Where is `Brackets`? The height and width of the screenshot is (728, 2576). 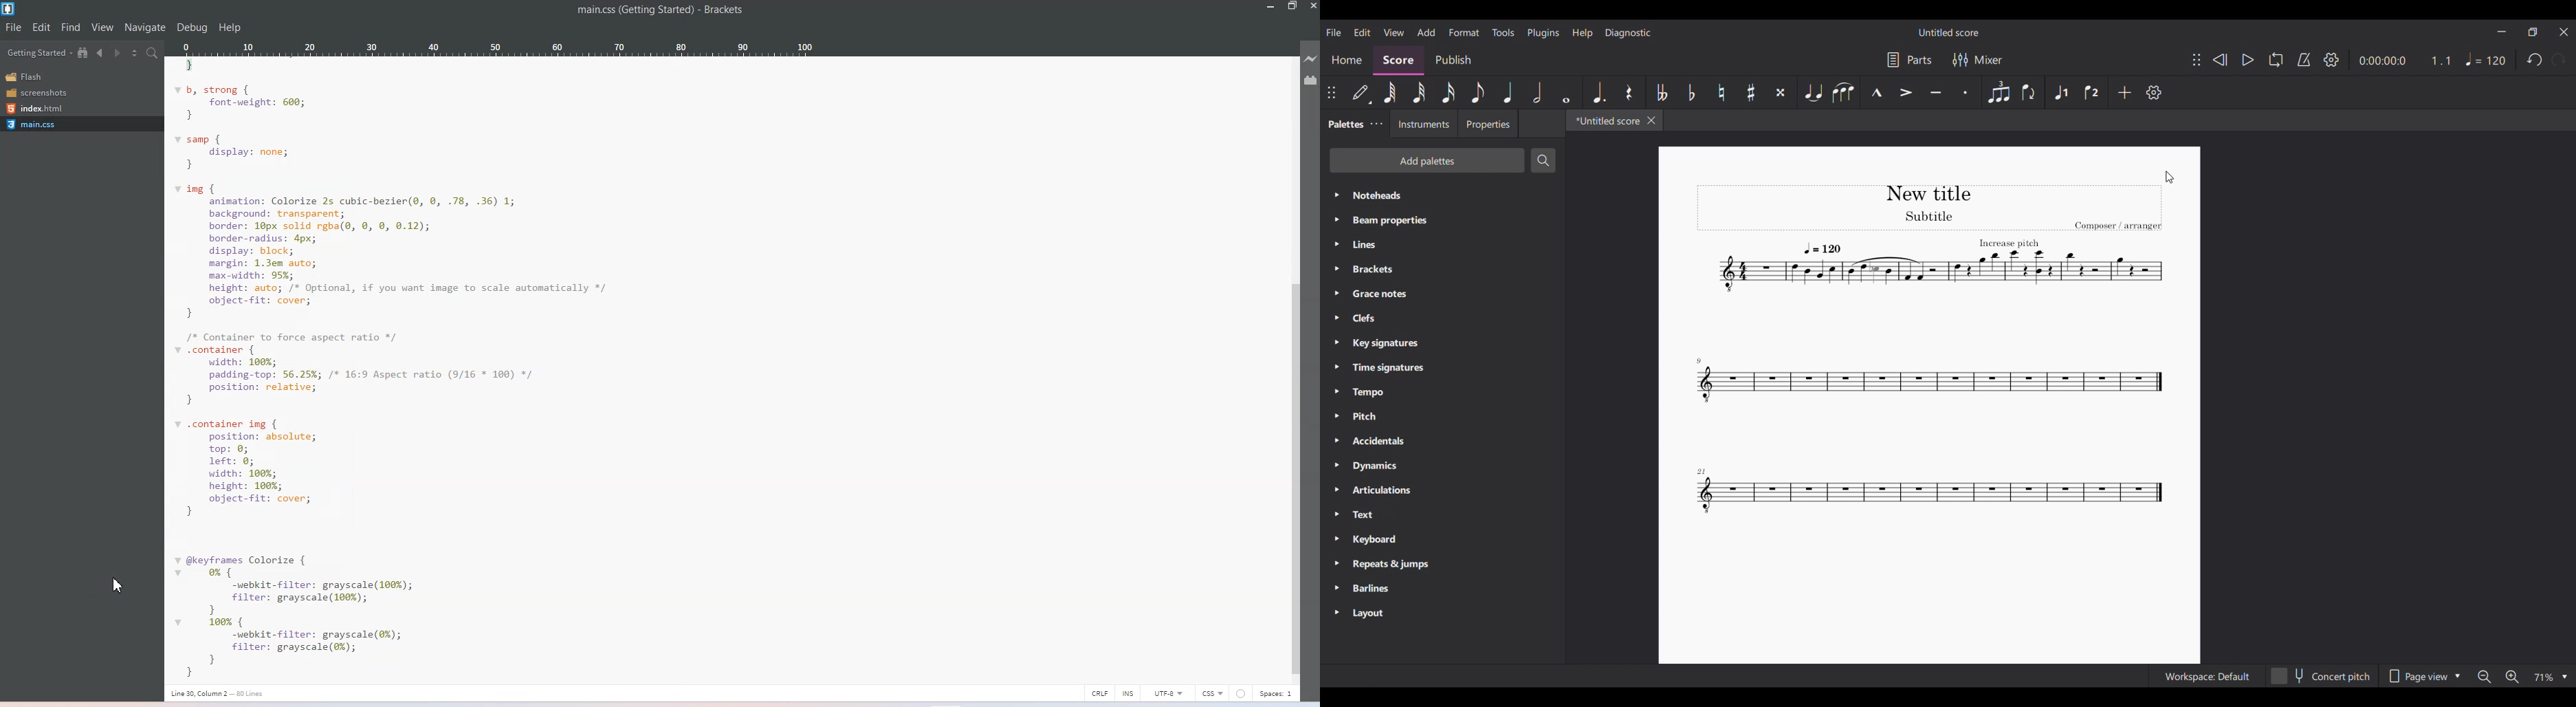
Brackets is located at coordinates (723, 10).